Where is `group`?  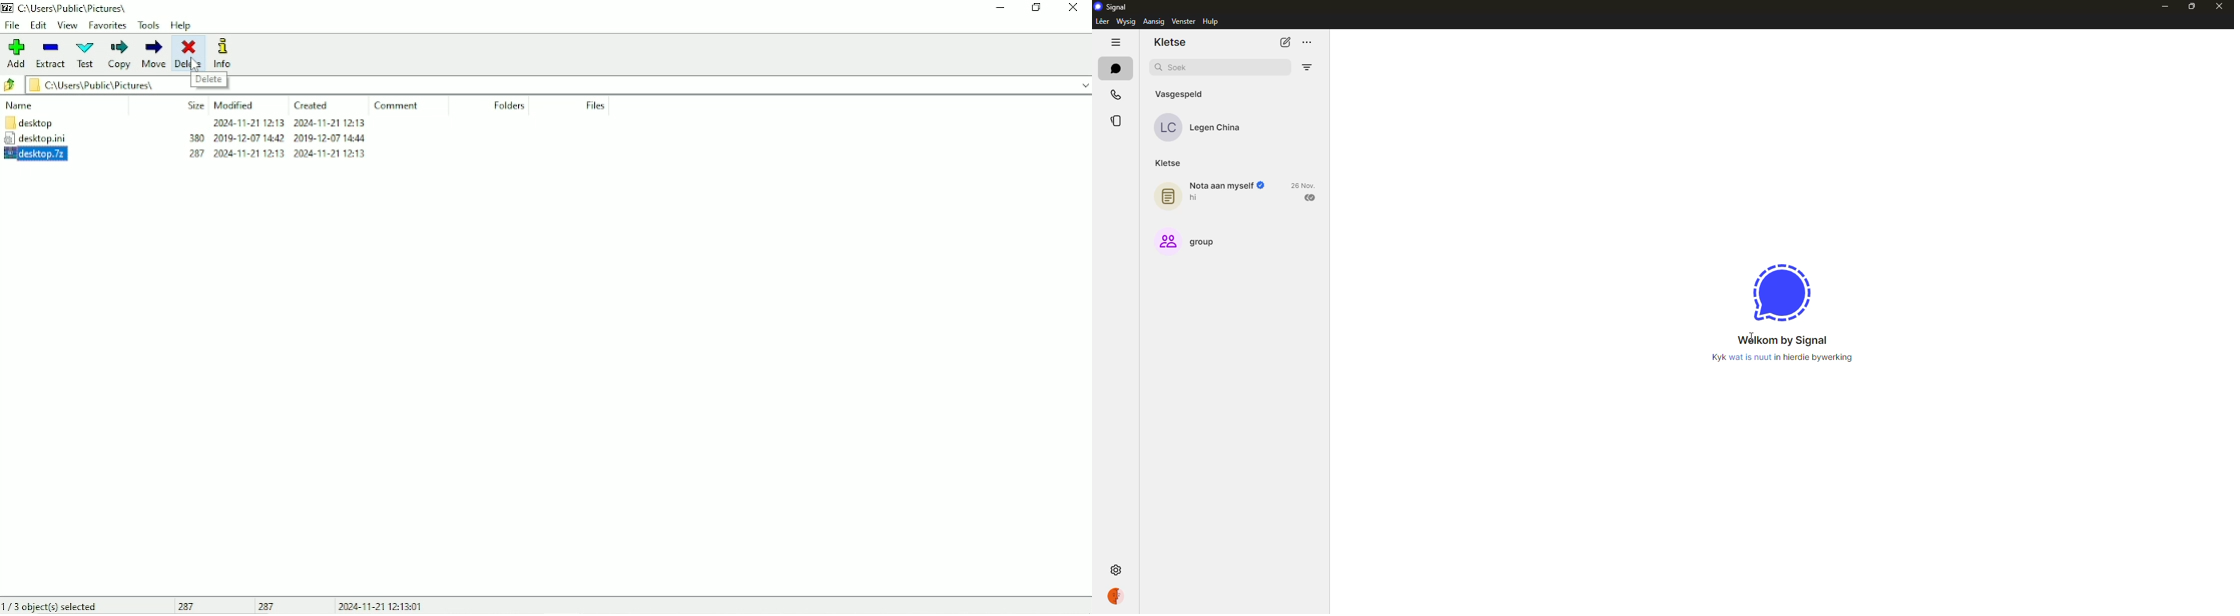 group is located at coordinates (1187, 240).